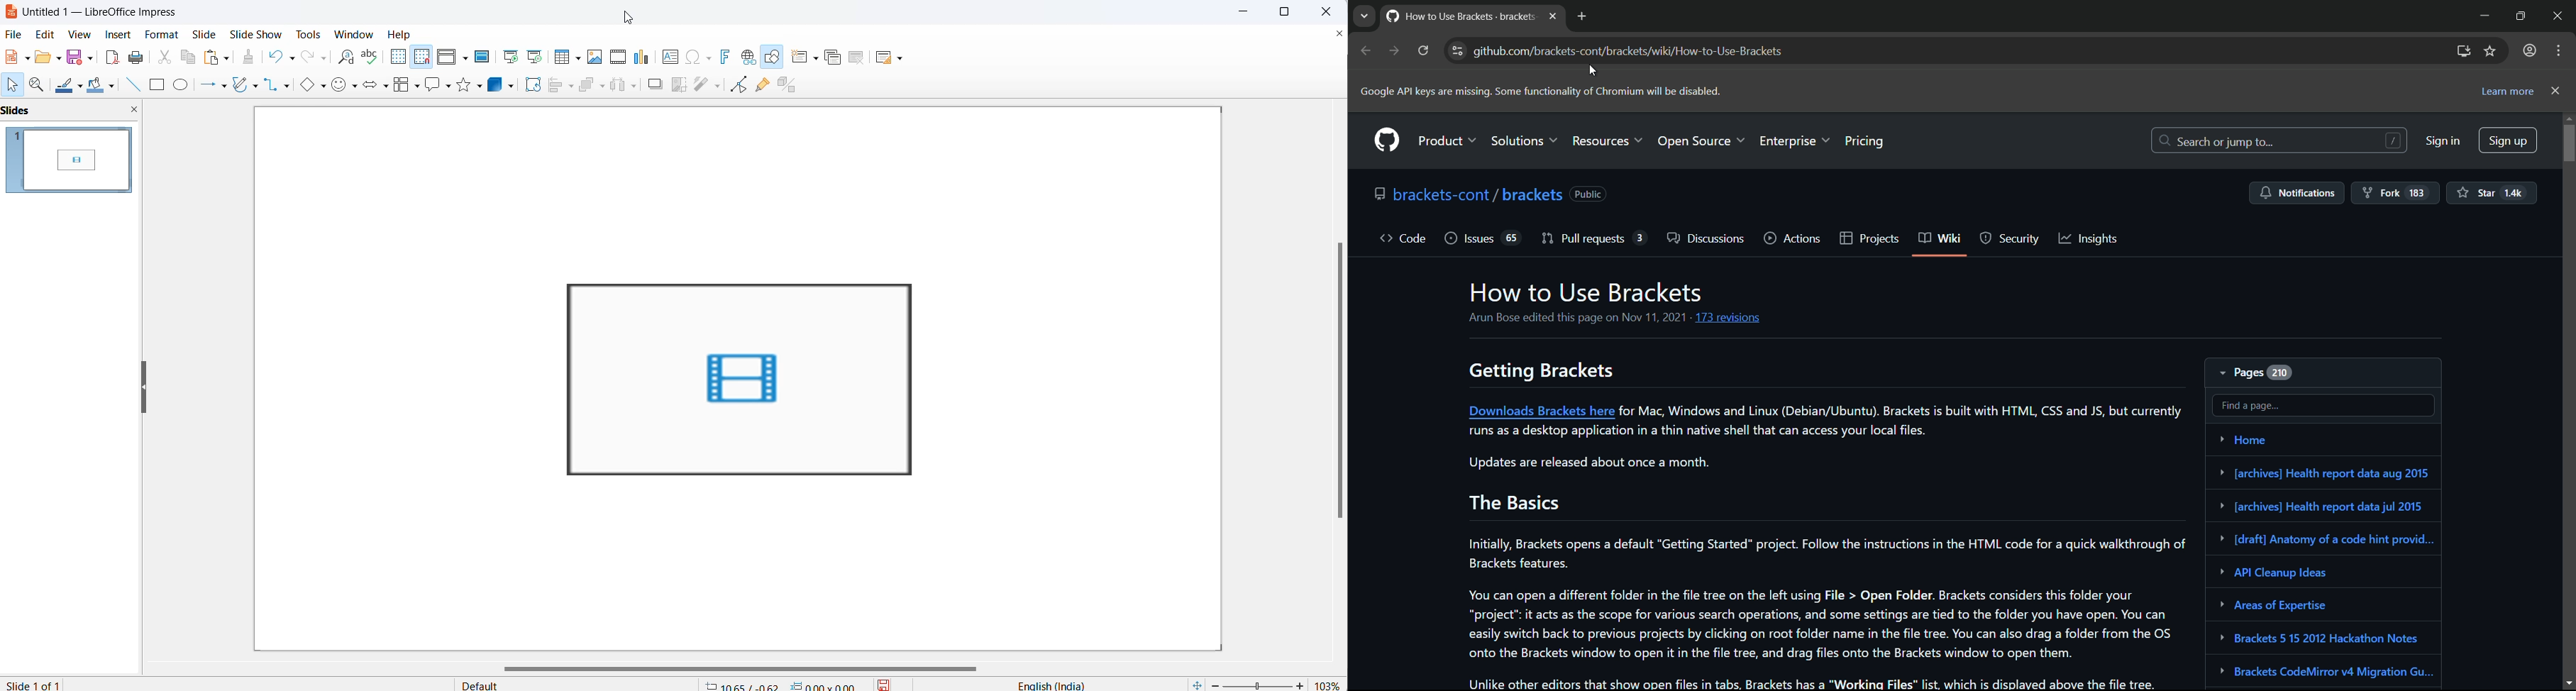 The image size is (2576, 700). I want to click on getting brackets, so click(1541, 371).